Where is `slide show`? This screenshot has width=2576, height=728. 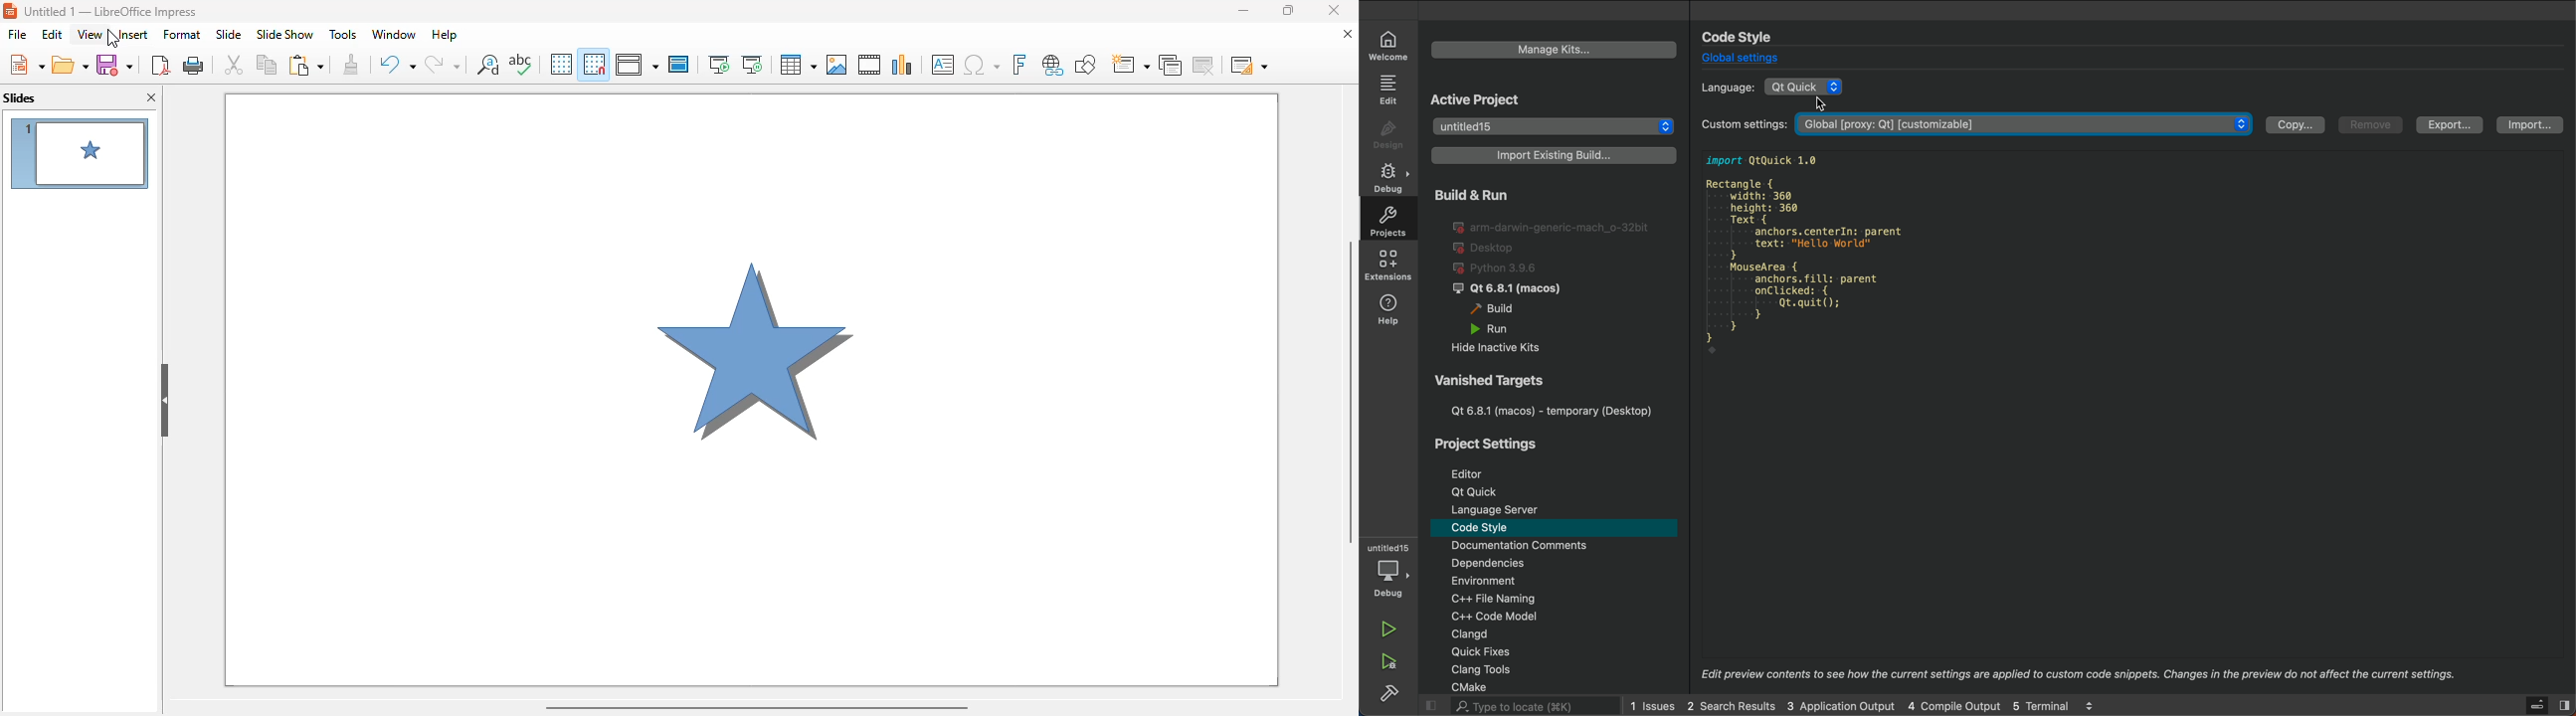 slide show is located at coordinates (285, 34).